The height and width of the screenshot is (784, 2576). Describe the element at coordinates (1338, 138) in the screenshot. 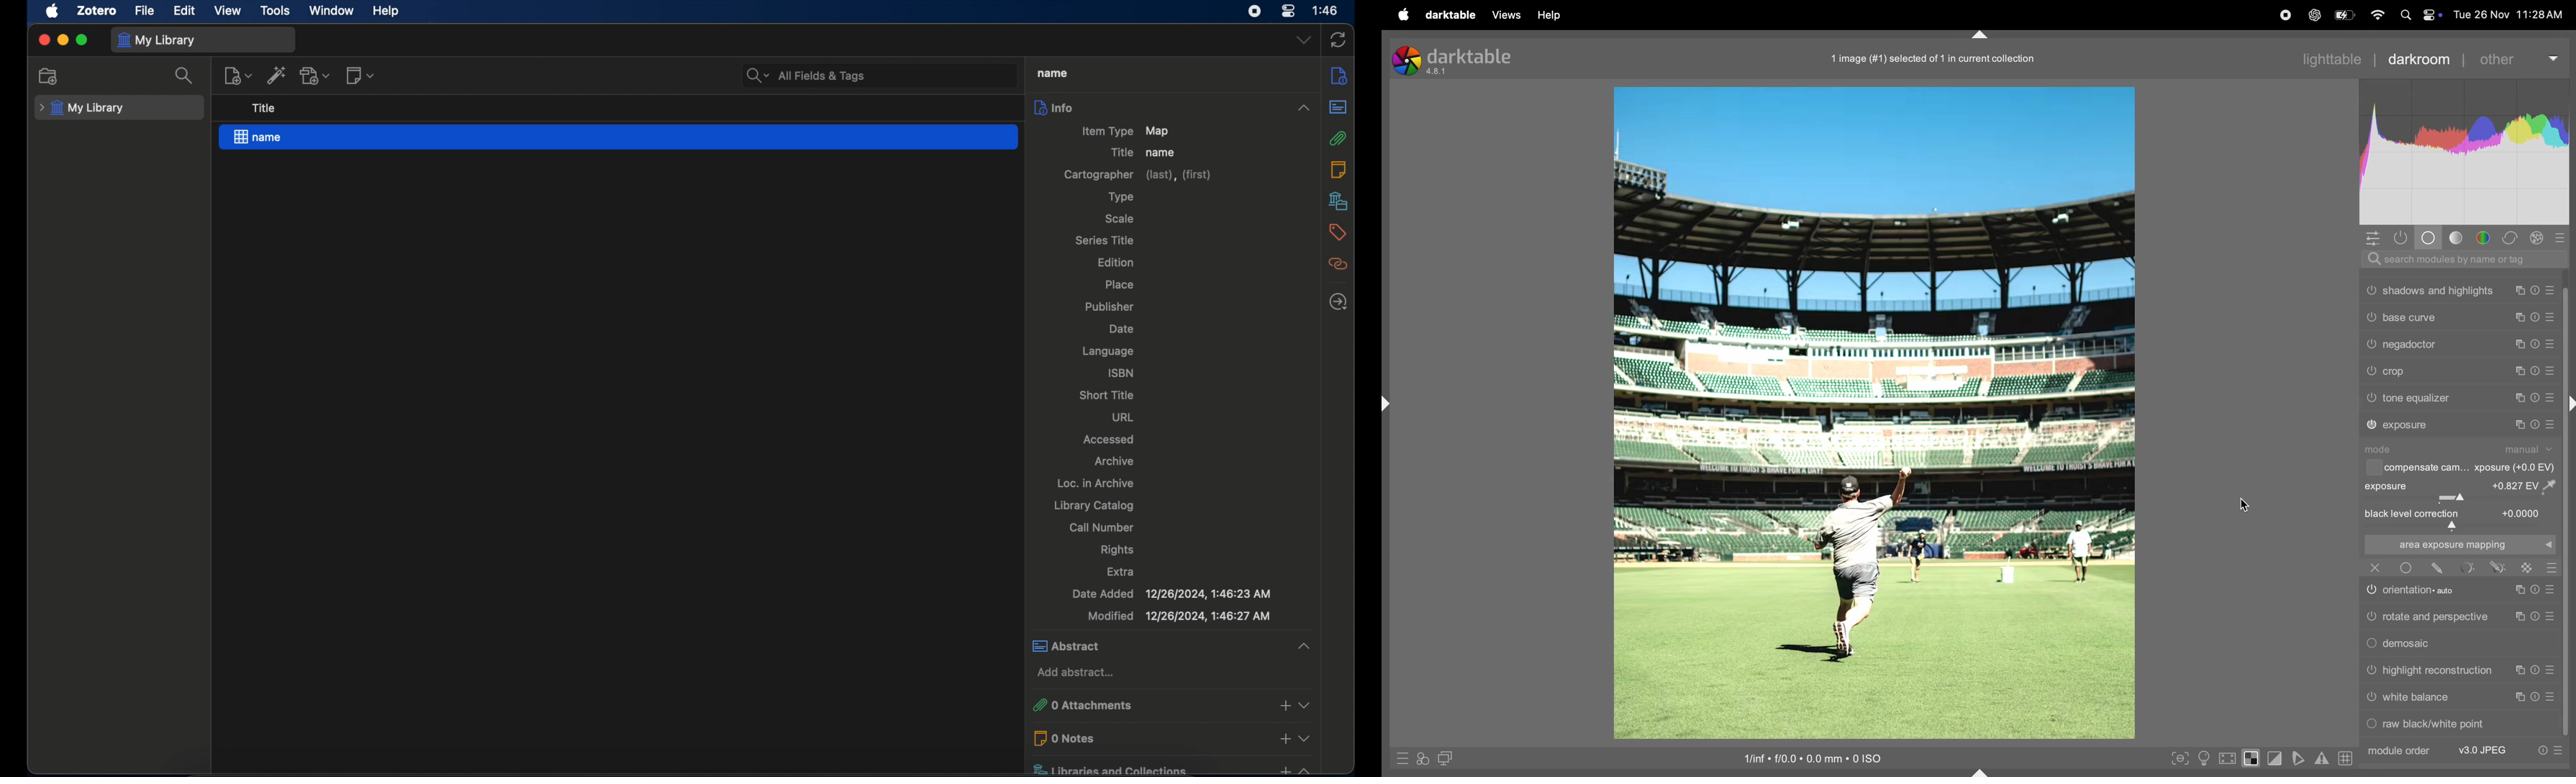

I see `attachments` at that location.